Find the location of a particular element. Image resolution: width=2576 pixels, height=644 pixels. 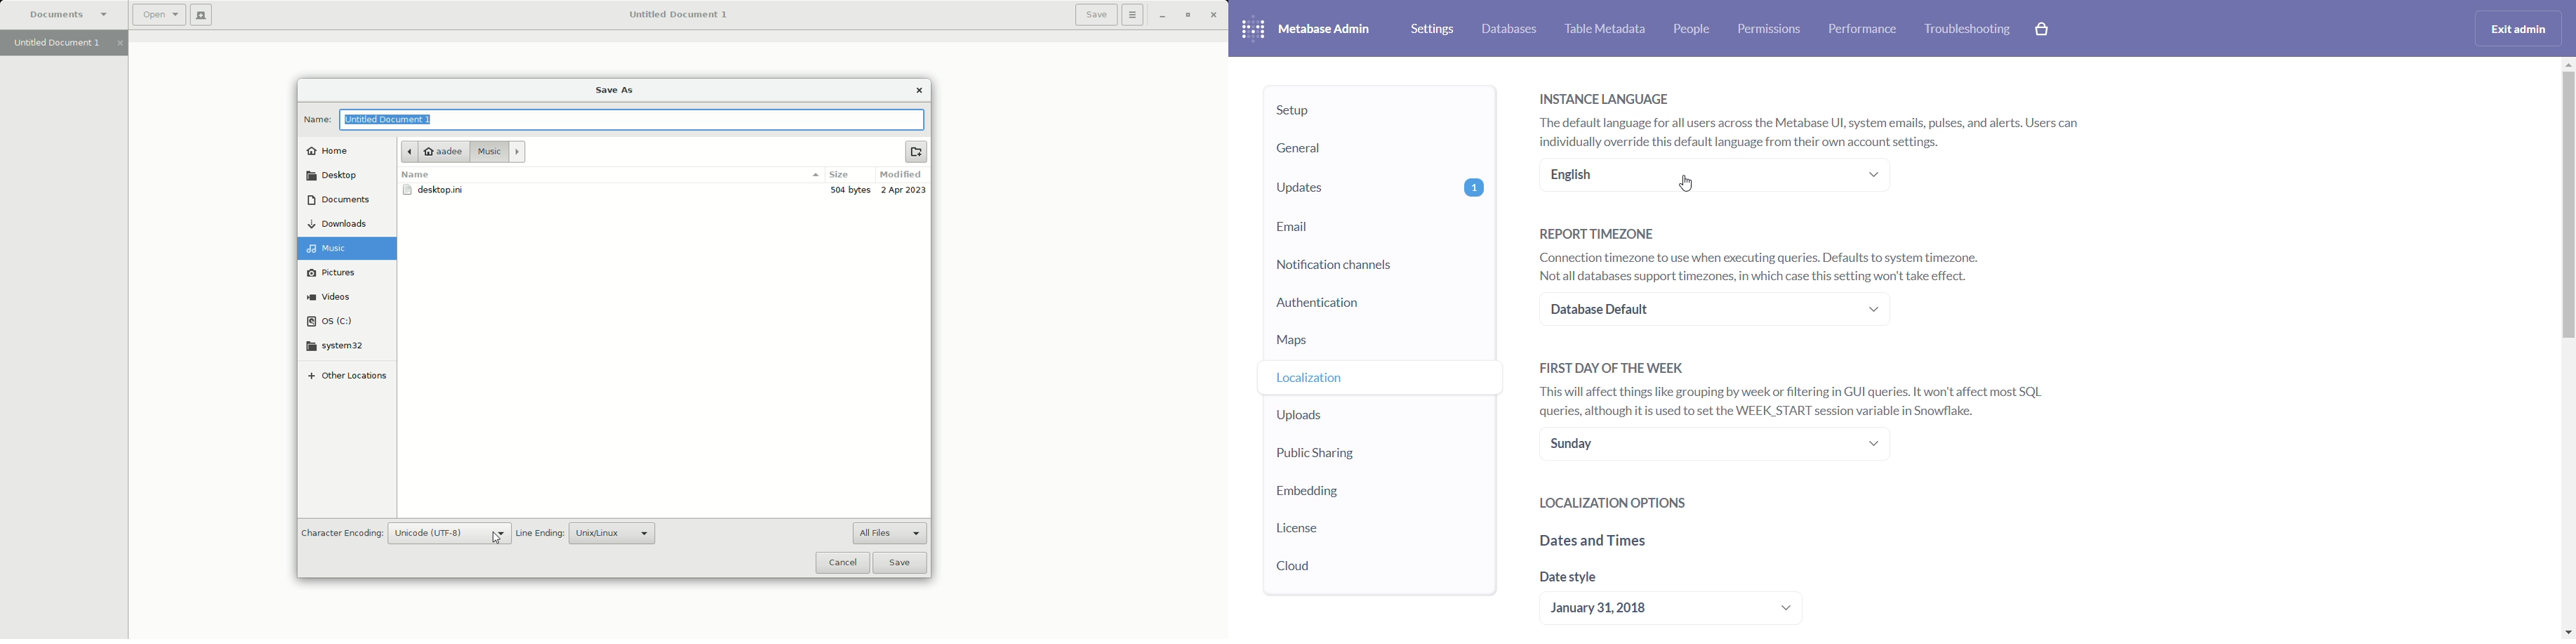

desktop.ini is located at coordinates (436, 191).